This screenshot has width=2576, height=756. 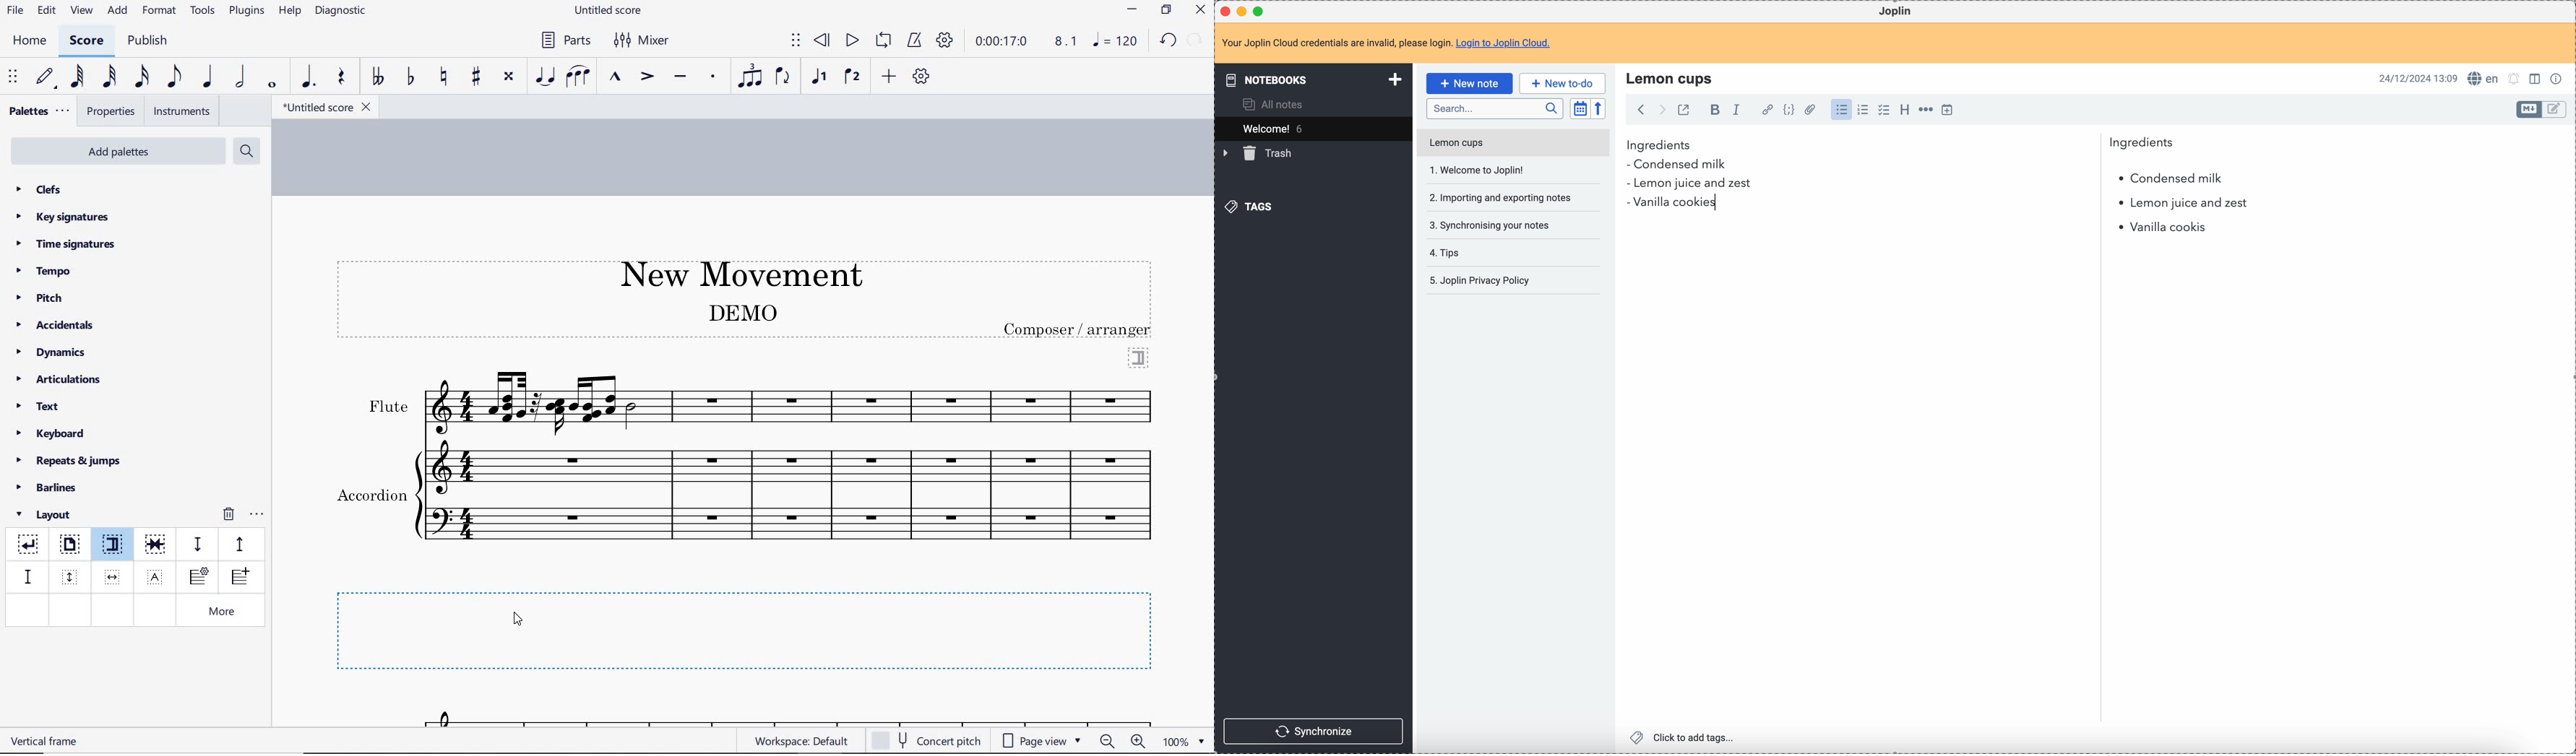 What do you see at coordinates (1079, 329) in the screenshot?
I see `text` at bounding box center [1079, 329].